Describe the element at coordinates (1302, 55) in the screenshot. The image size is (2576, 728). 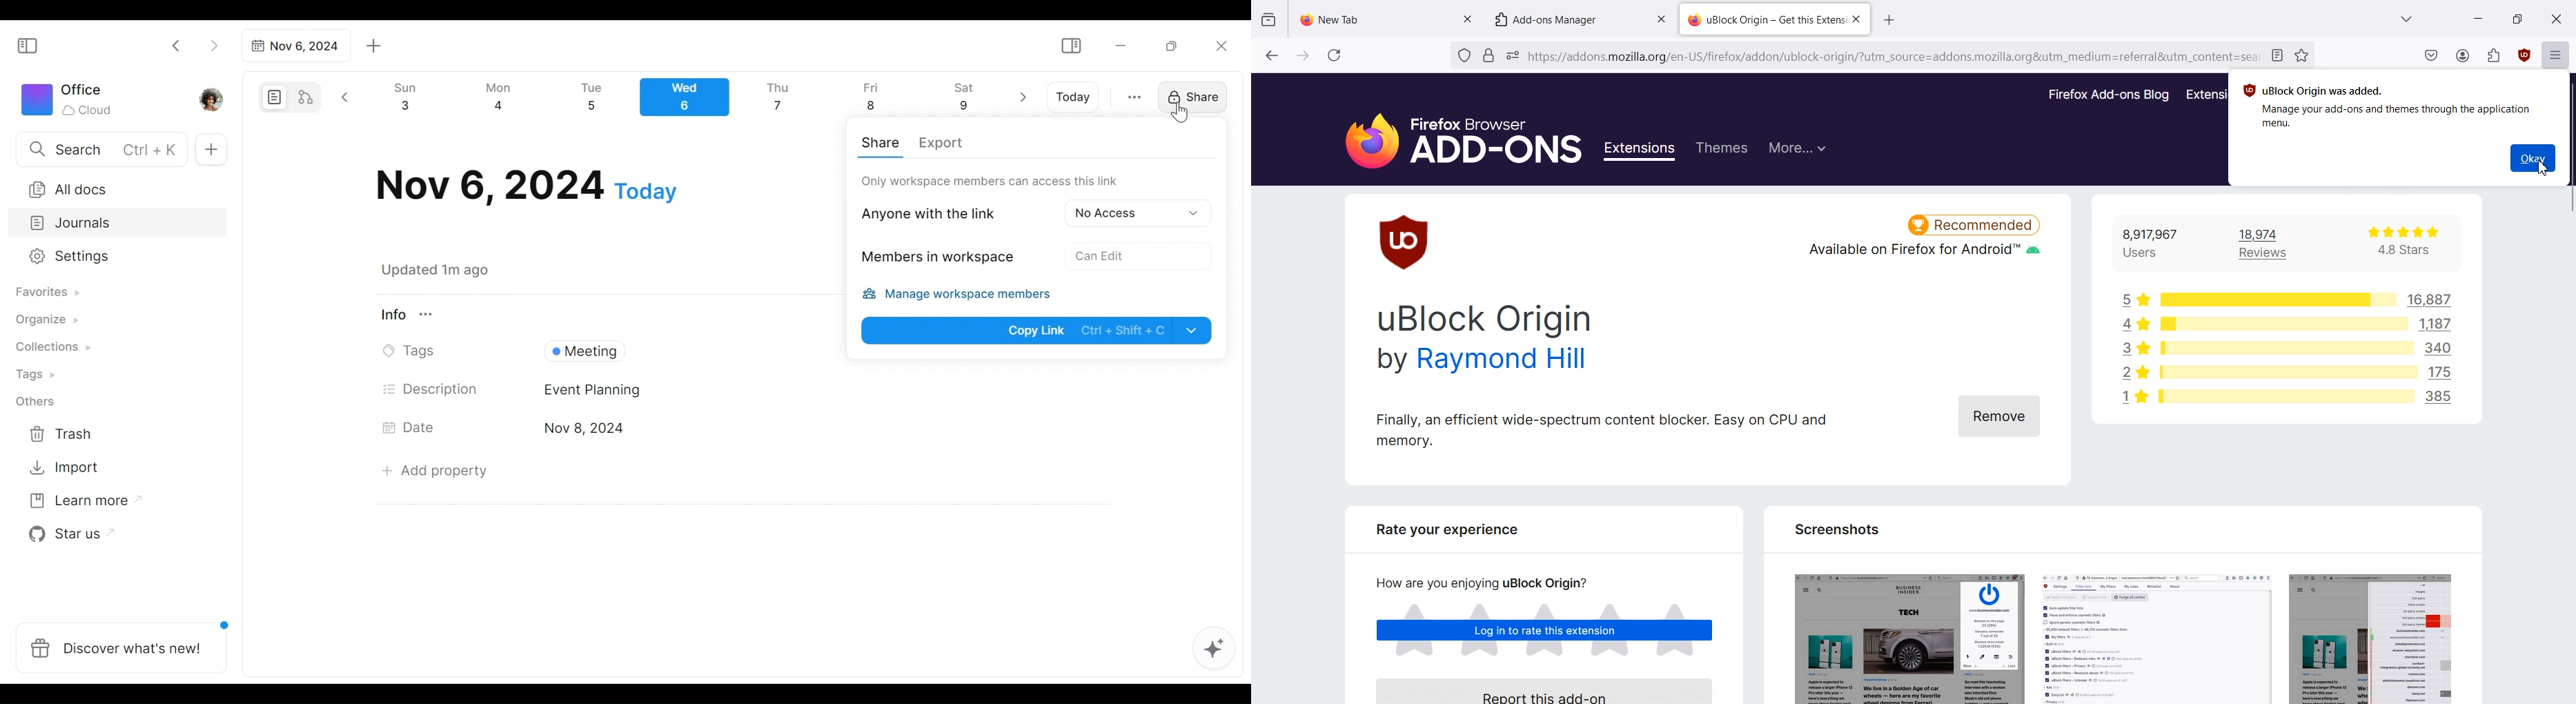
I see `Go forward to one page` at that location.